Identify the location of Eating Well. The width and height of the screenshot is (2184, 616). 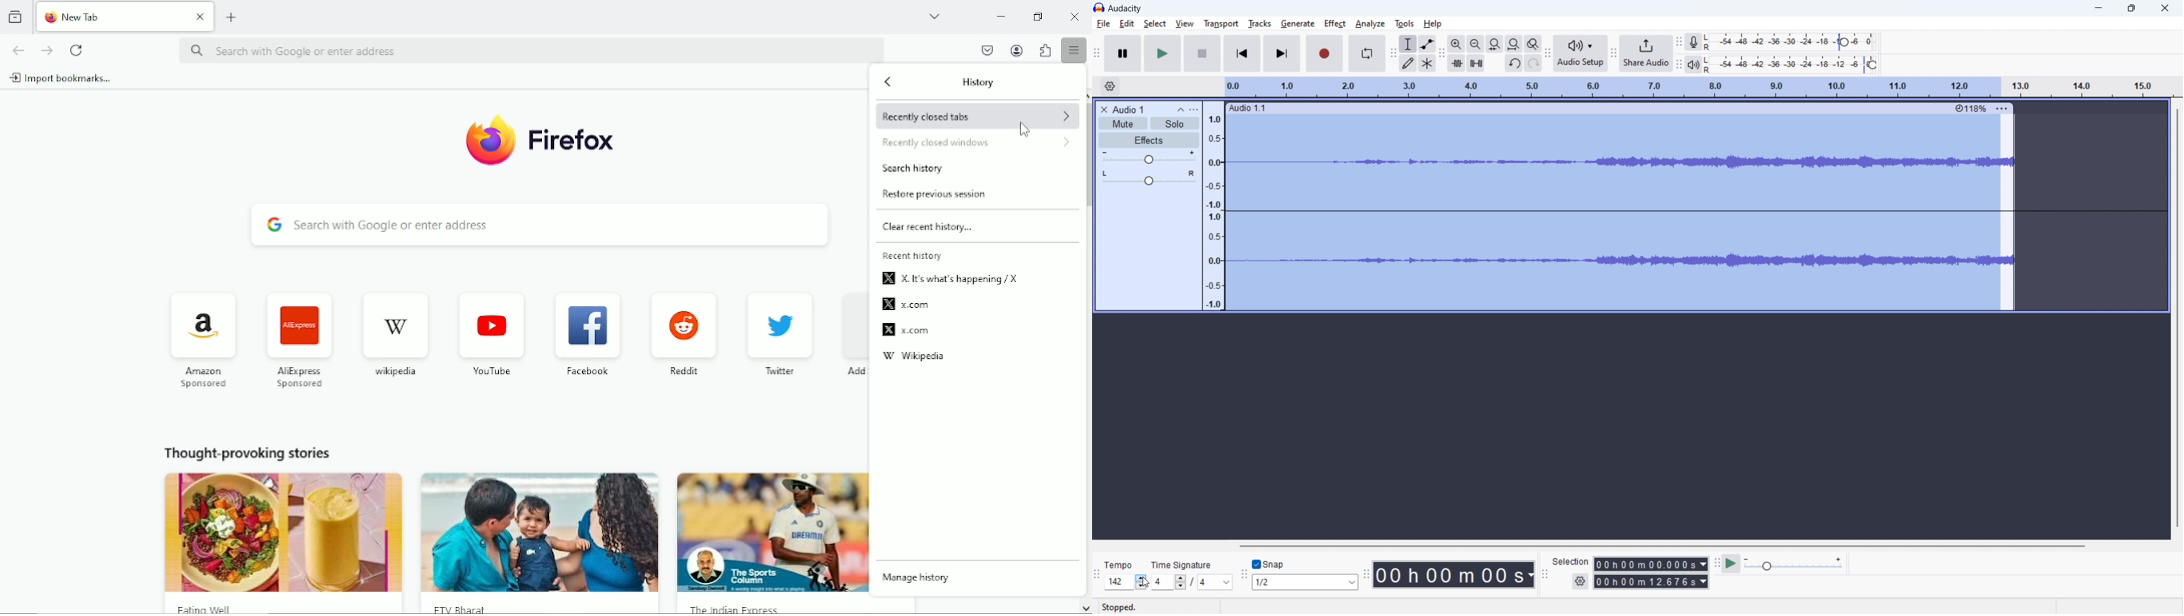
(284, 605).